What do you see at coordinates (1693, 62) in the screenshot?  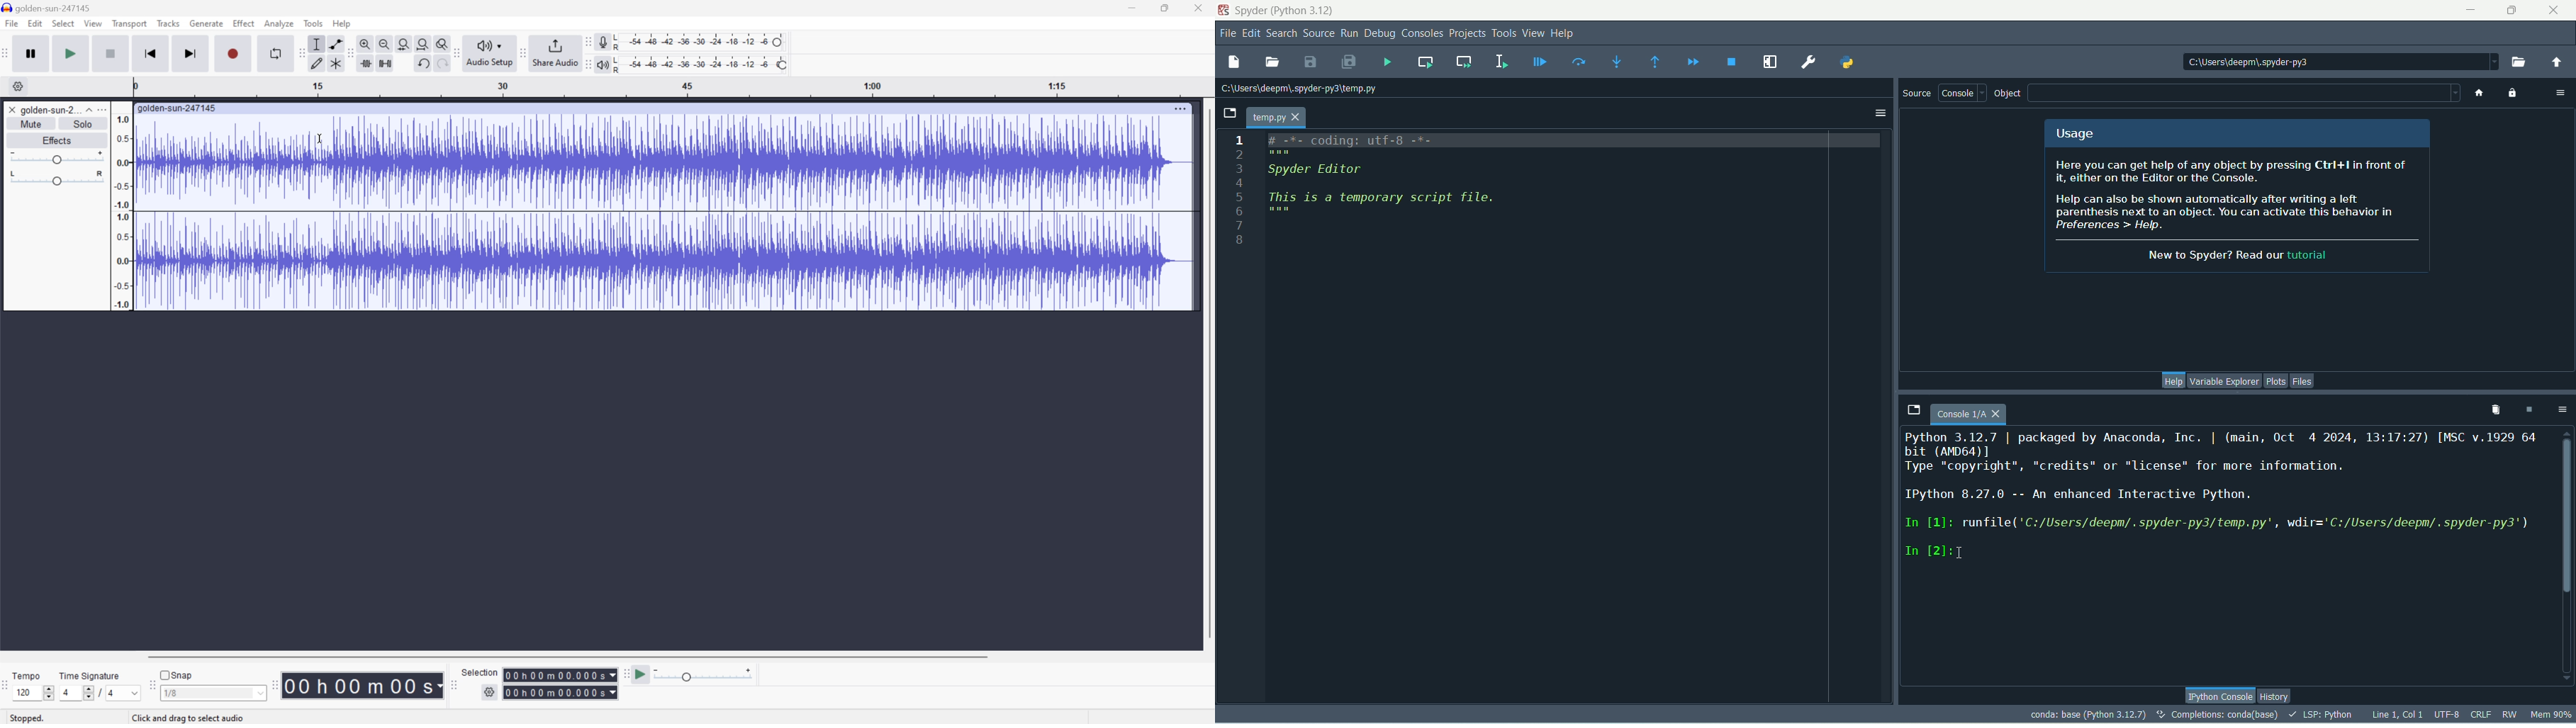 I see `continue execution until next breakpoint` at bounding box center [1693, 62].